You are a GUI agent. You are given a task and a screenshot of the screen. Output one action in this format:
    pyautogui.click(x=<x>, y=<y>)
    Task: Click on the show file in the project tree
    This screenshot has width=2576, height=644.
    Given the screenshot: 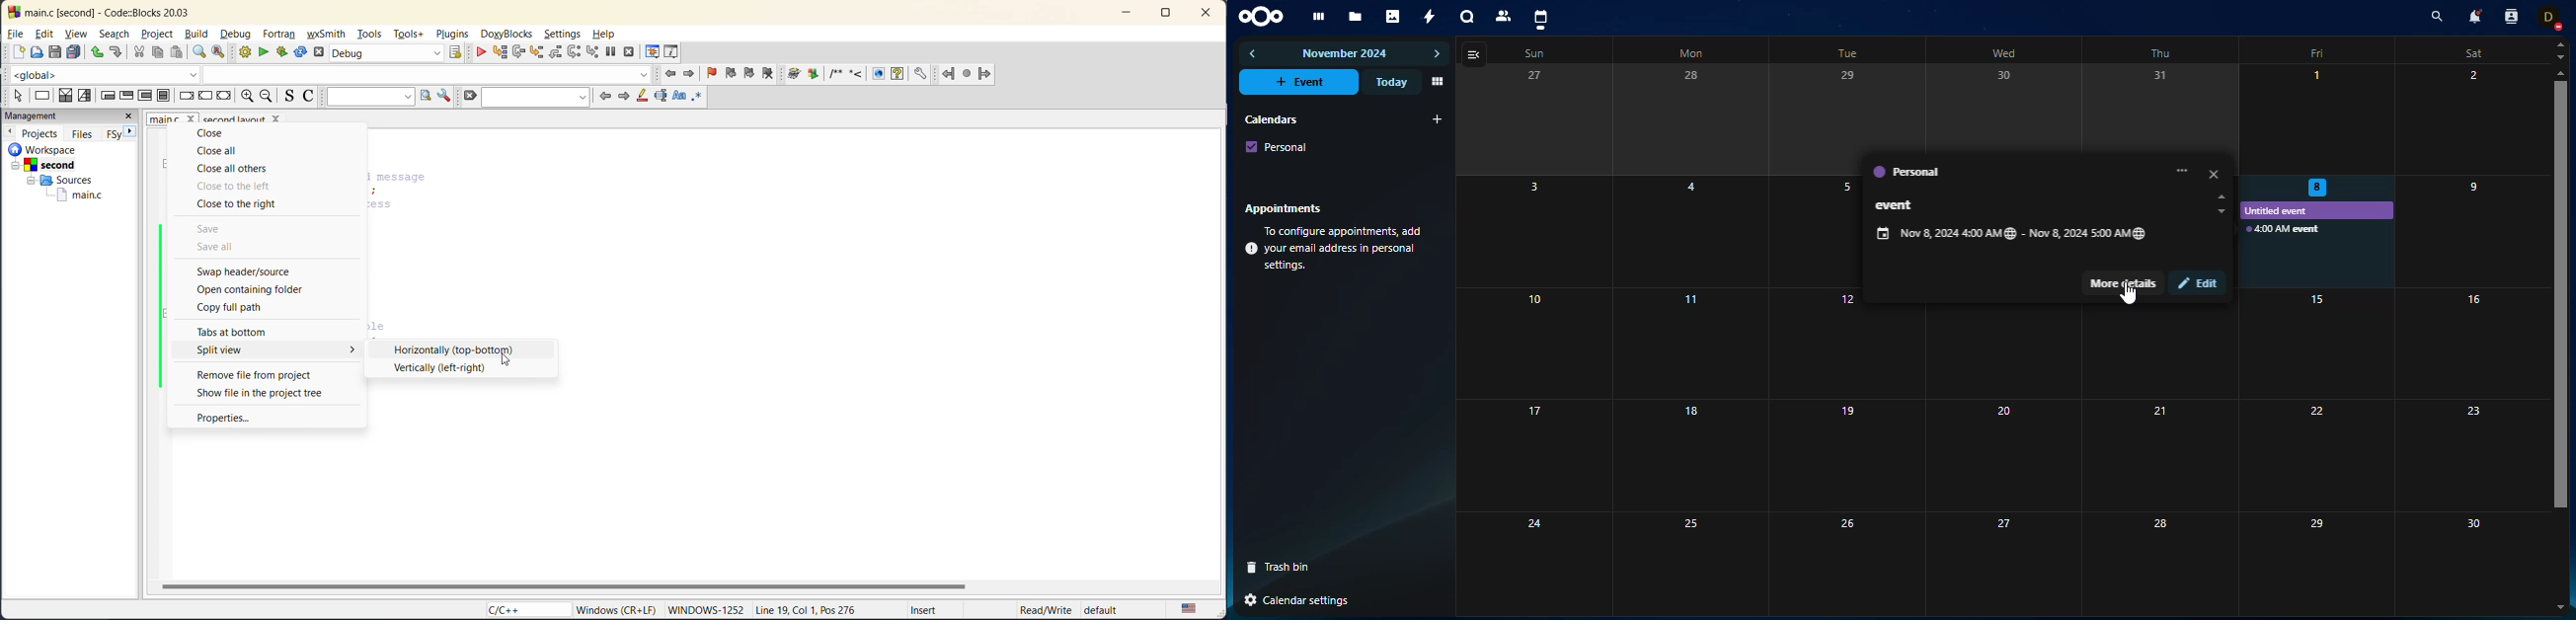 What is the action you would take?
    pyautogui.click(x=262, y=392)
    